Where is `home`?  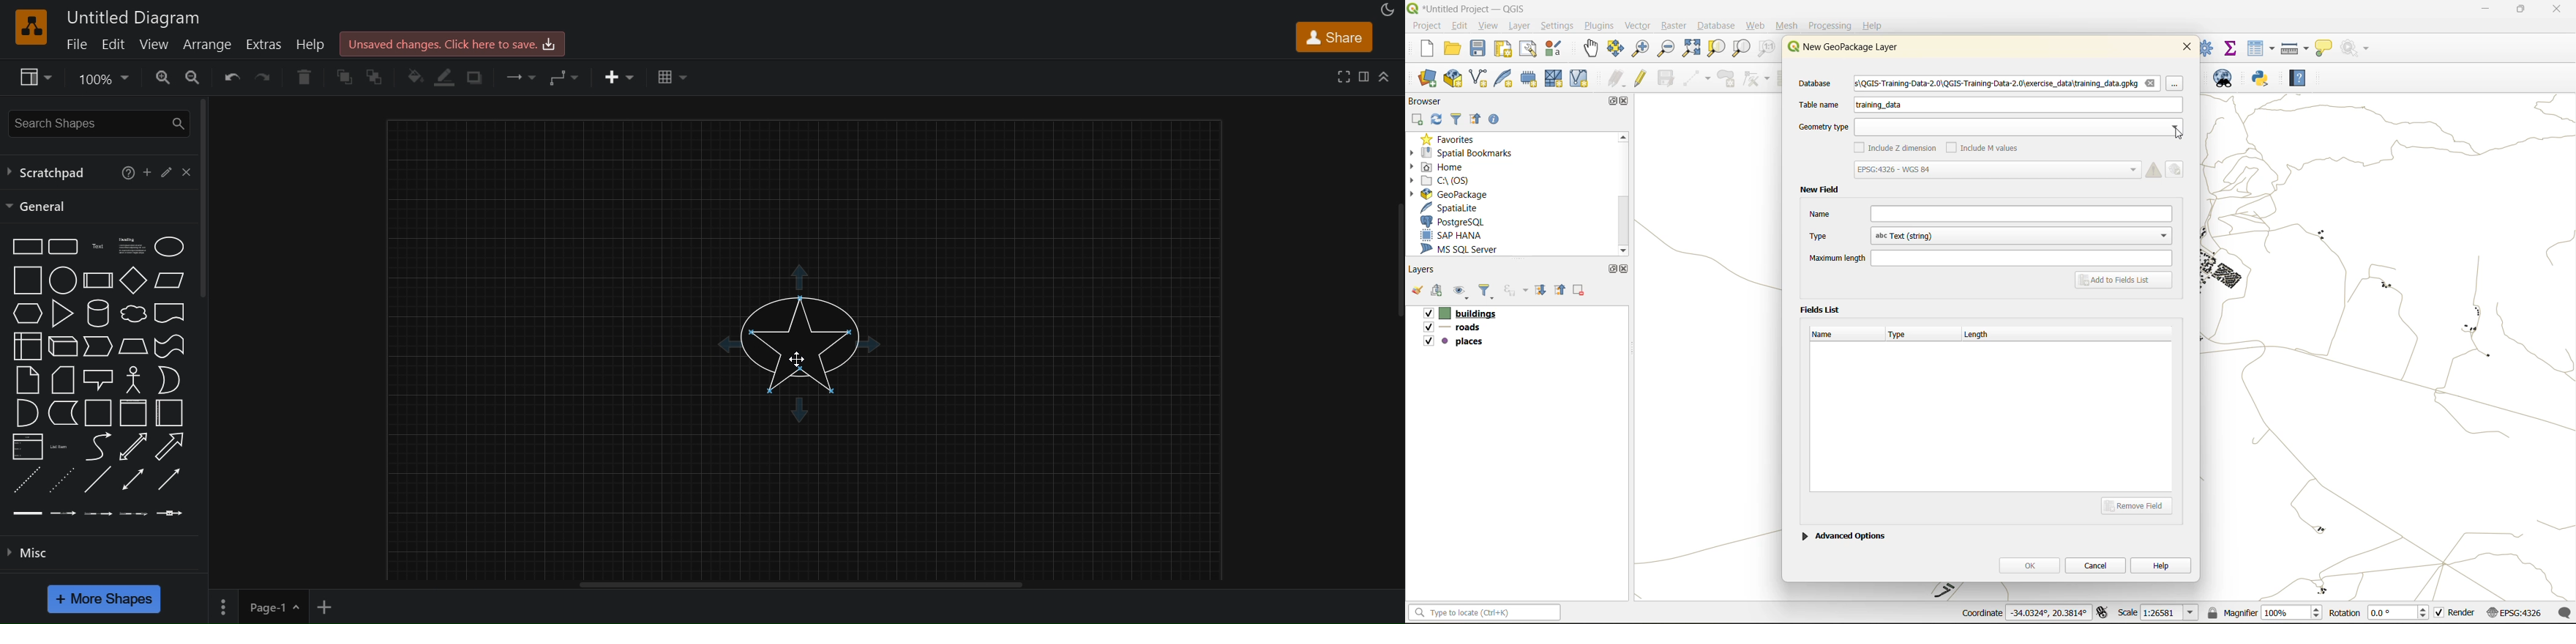 home is located at coordinates (1442, 167).